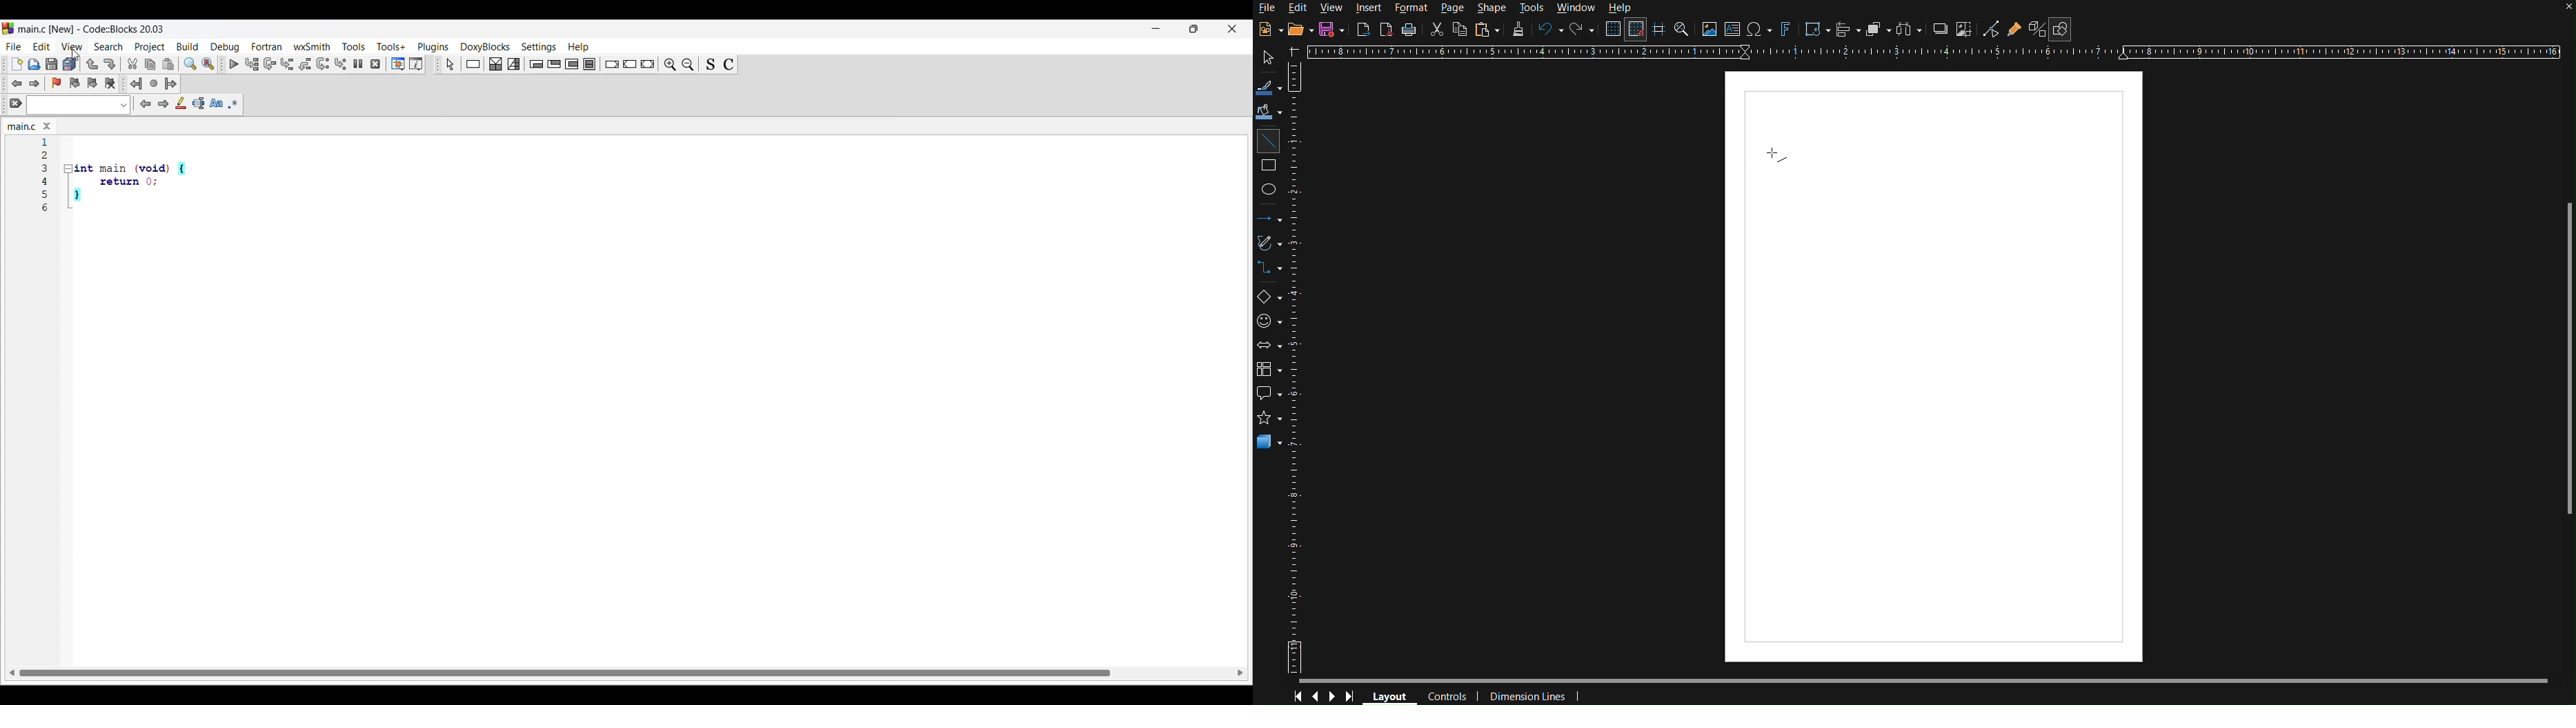  I want to click on Arrange, so click(1880, 29).